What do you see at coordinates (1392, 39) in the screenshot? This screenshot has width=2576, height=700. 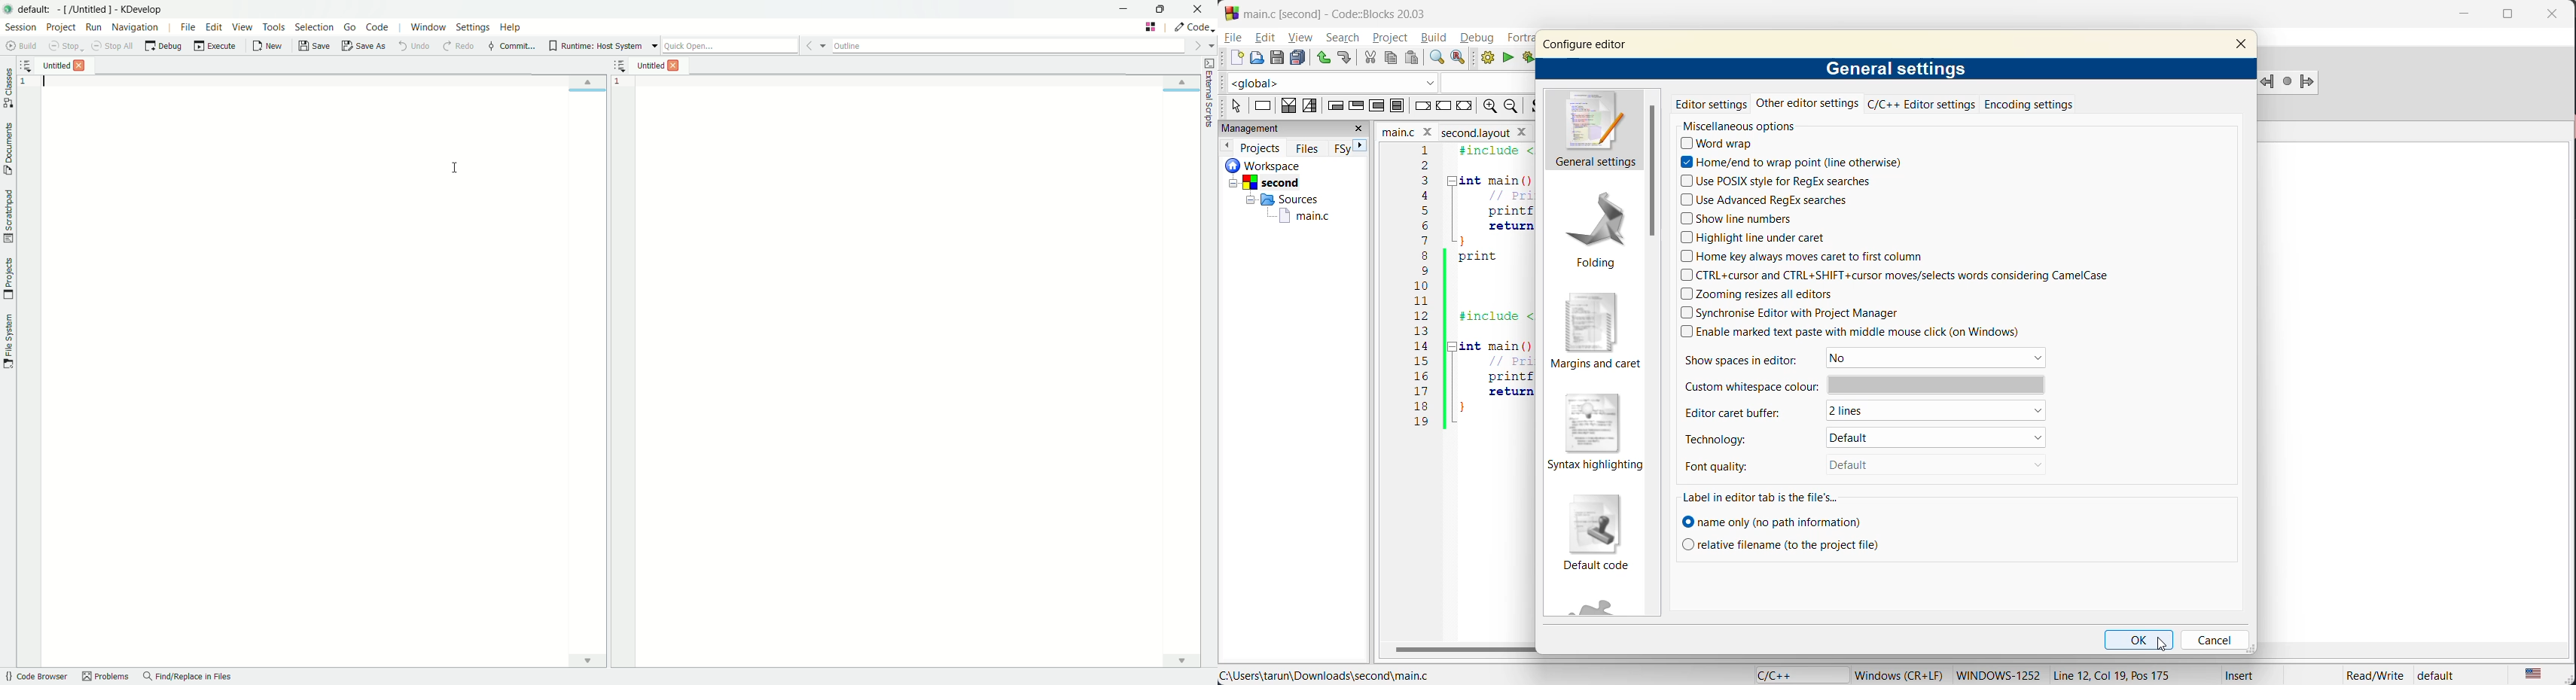 I see `project` at bounding box center [1392, 39].